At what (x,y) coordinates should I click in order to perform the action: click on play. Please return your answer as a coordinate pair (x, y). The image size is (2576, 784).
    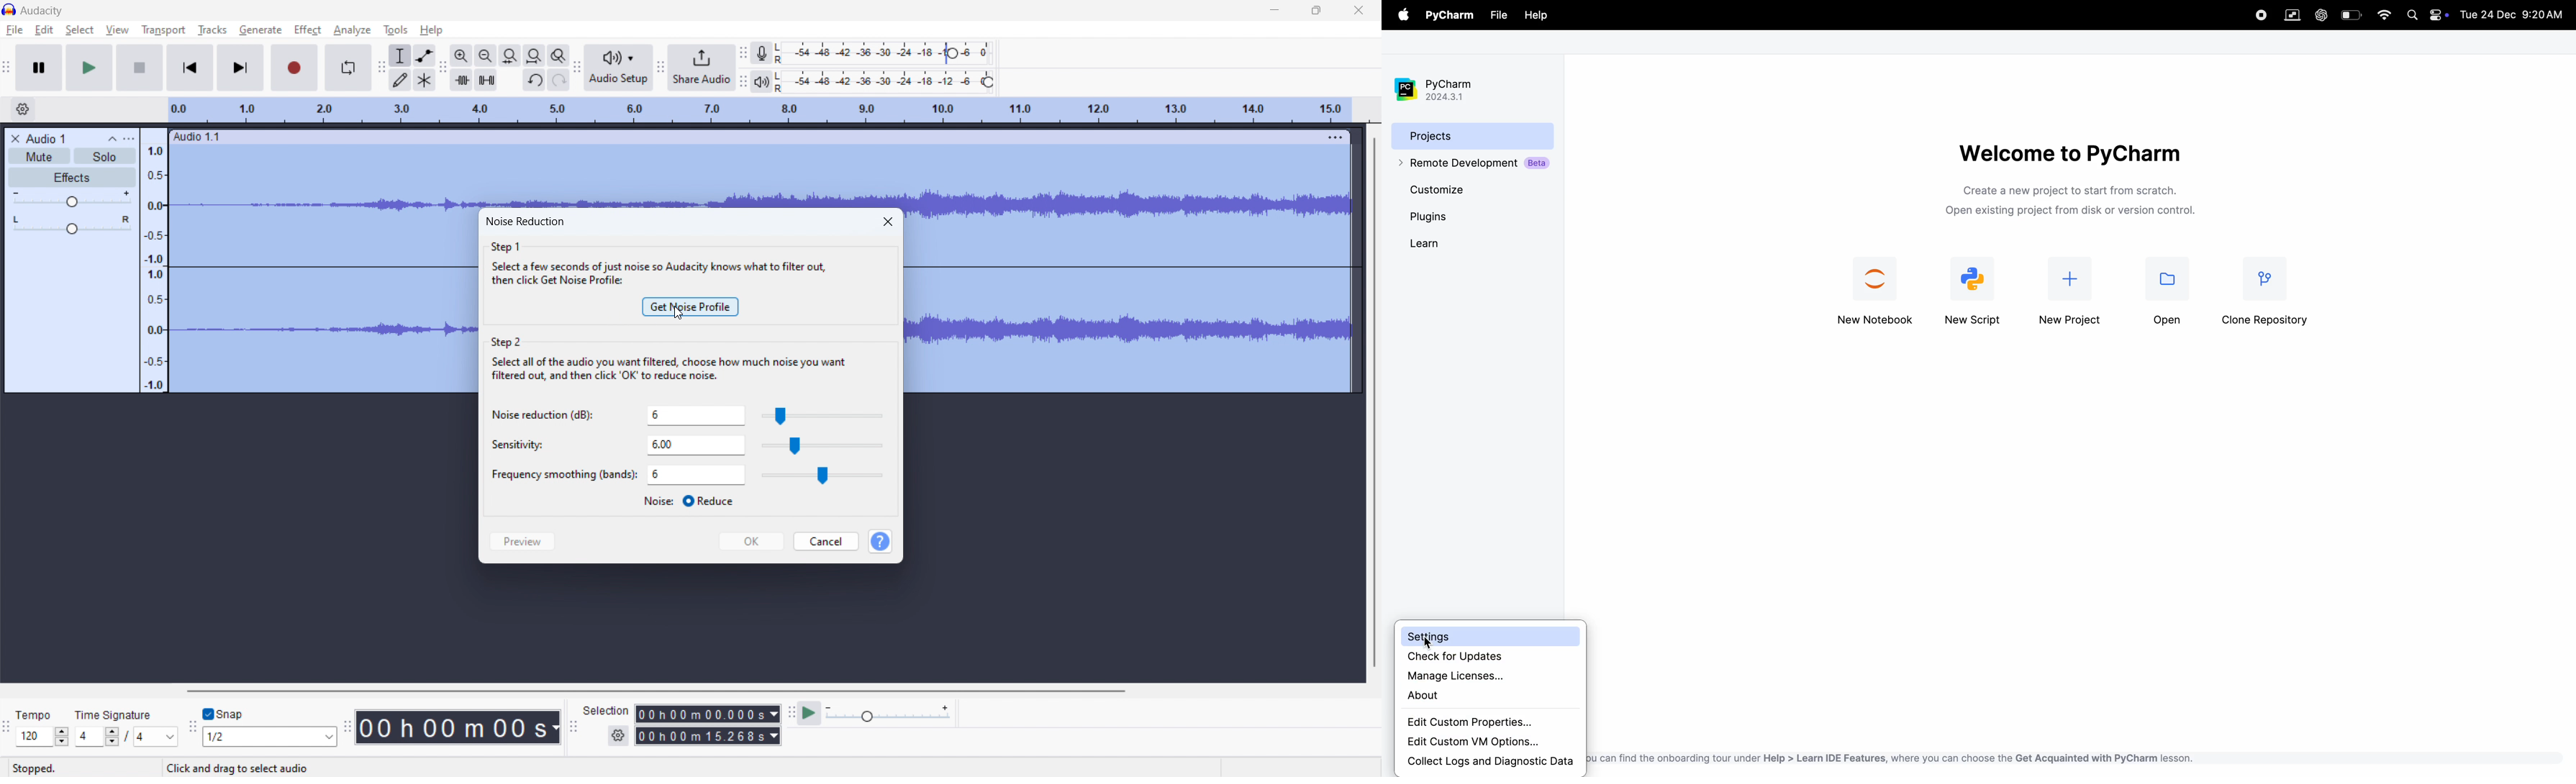
    Looking at the image, I should click on (91, 68).